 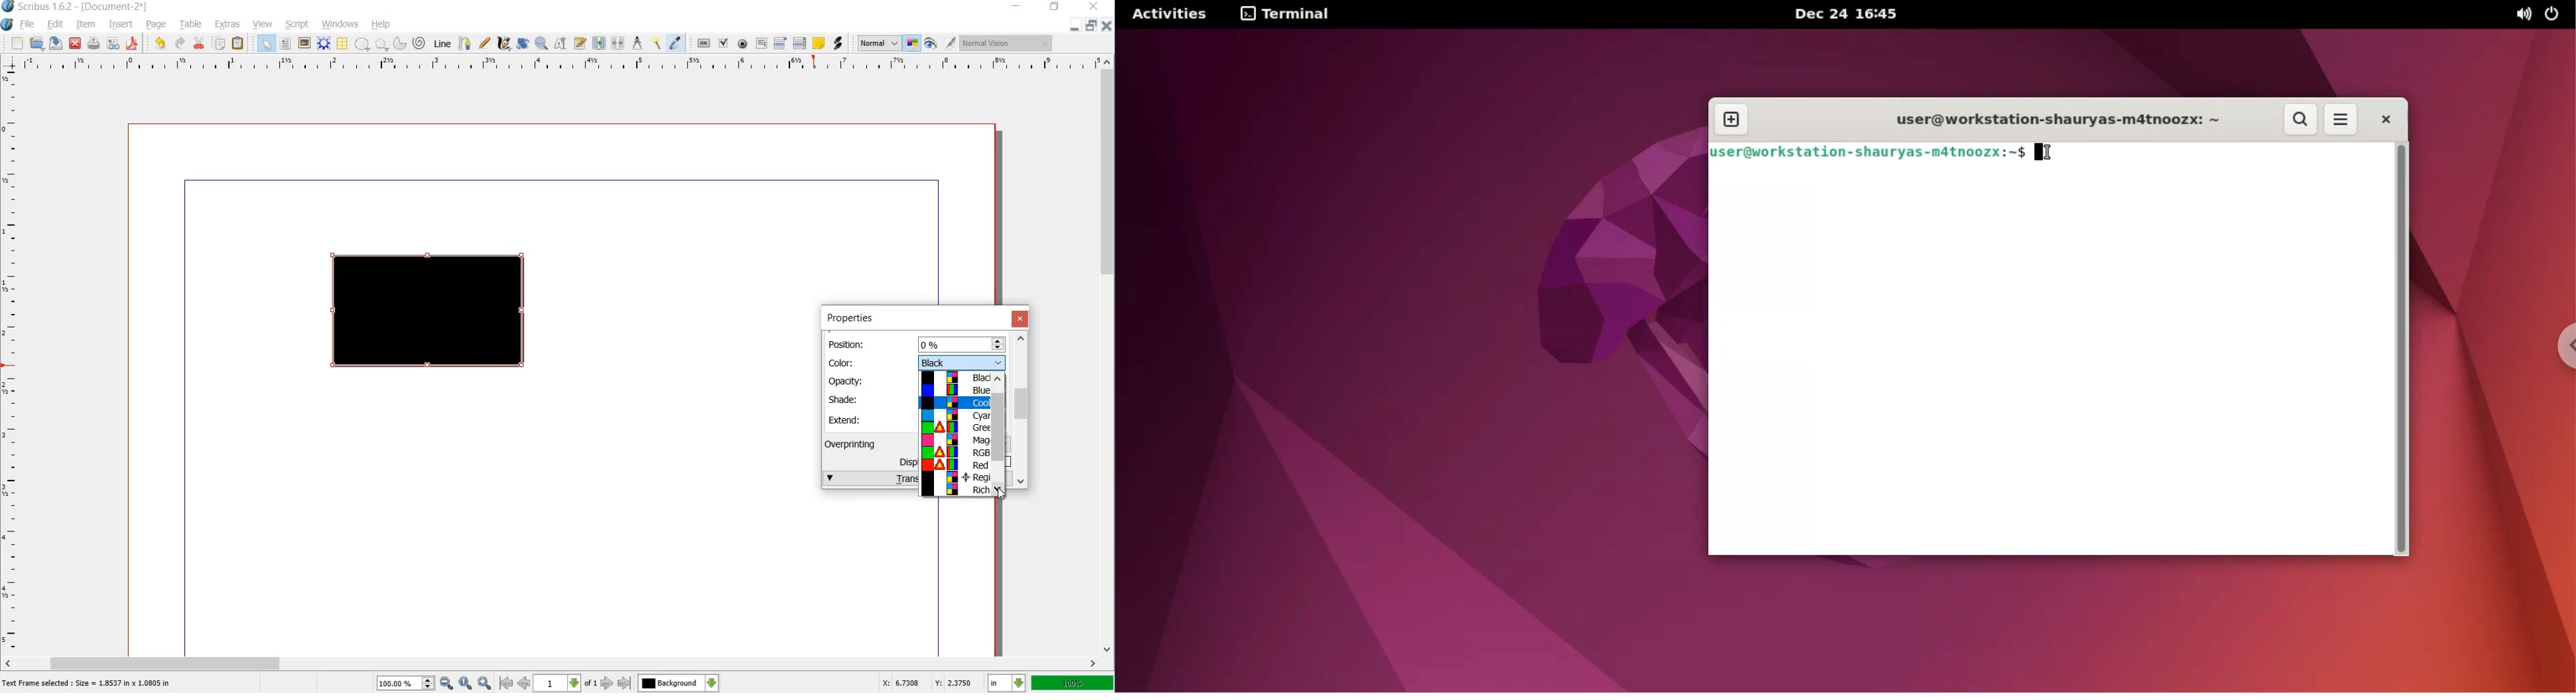 What do you see at coordinates (1017, 7) in the screenshot?
I see `minimize` at bounding box center [1017, 7].